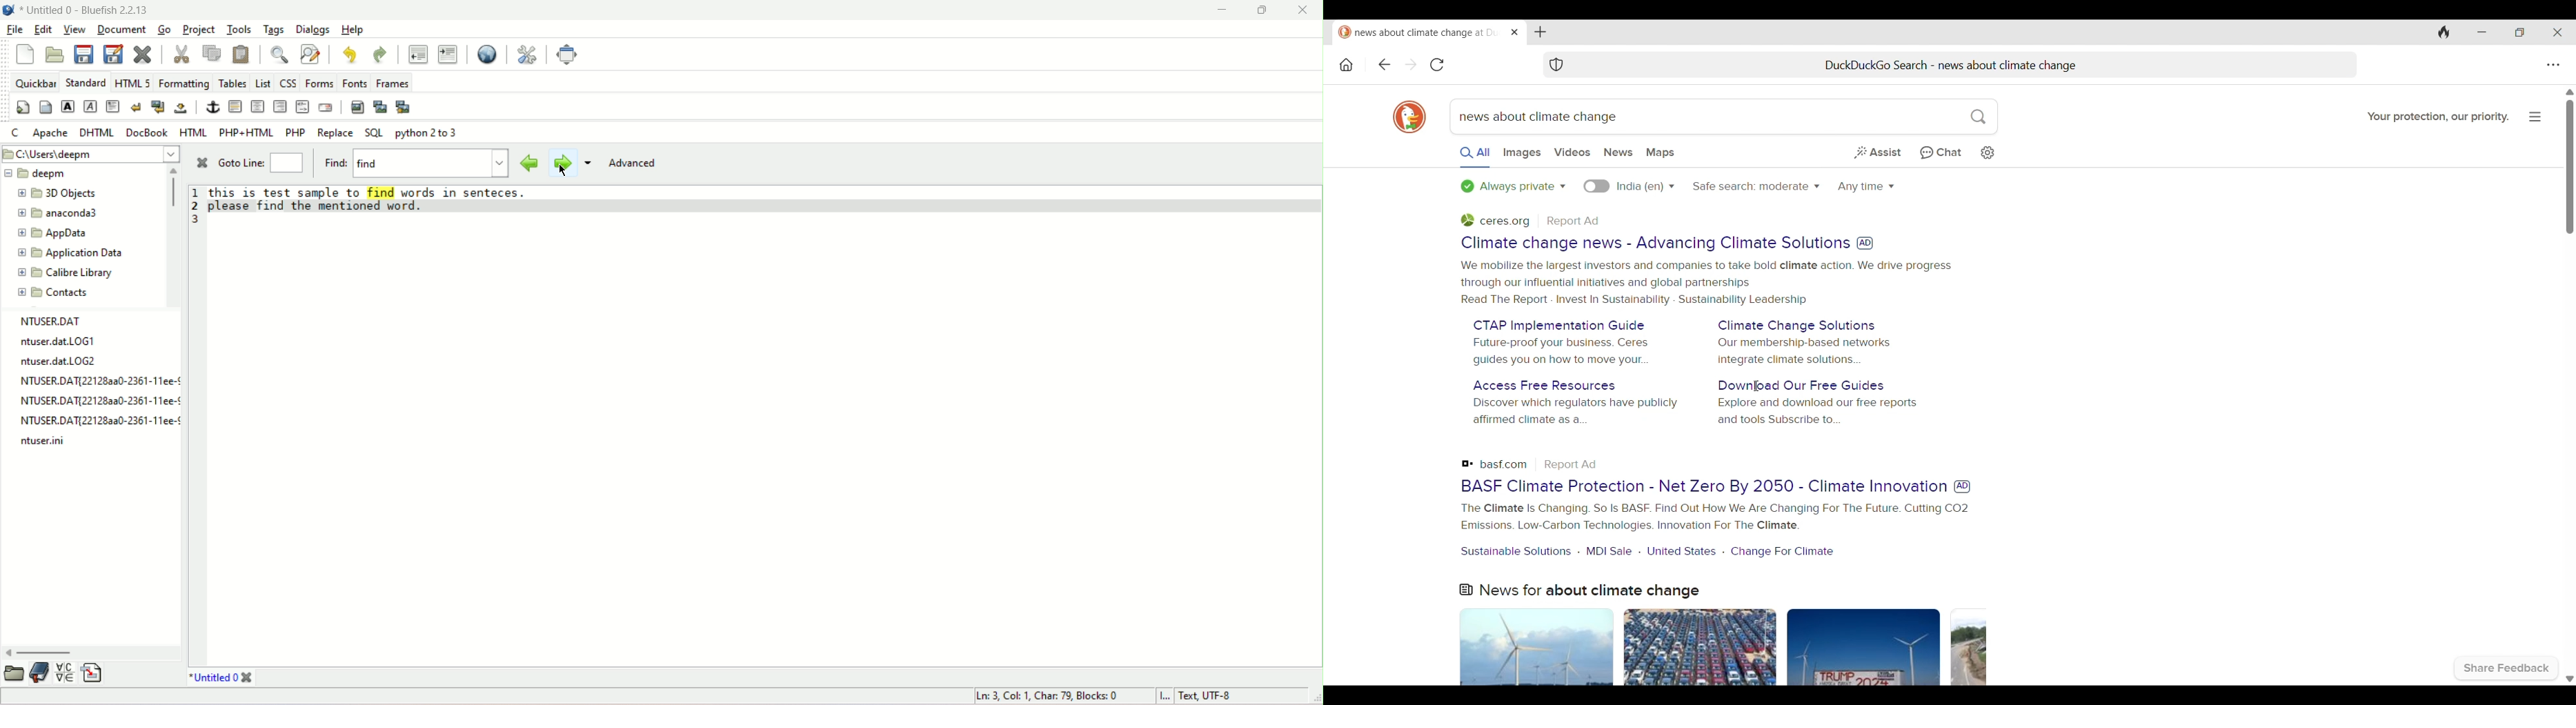 The image size is (2576, 728). Describe the element at coordinates (1646, 187) in the screenshot. I see `Language options` at that location.